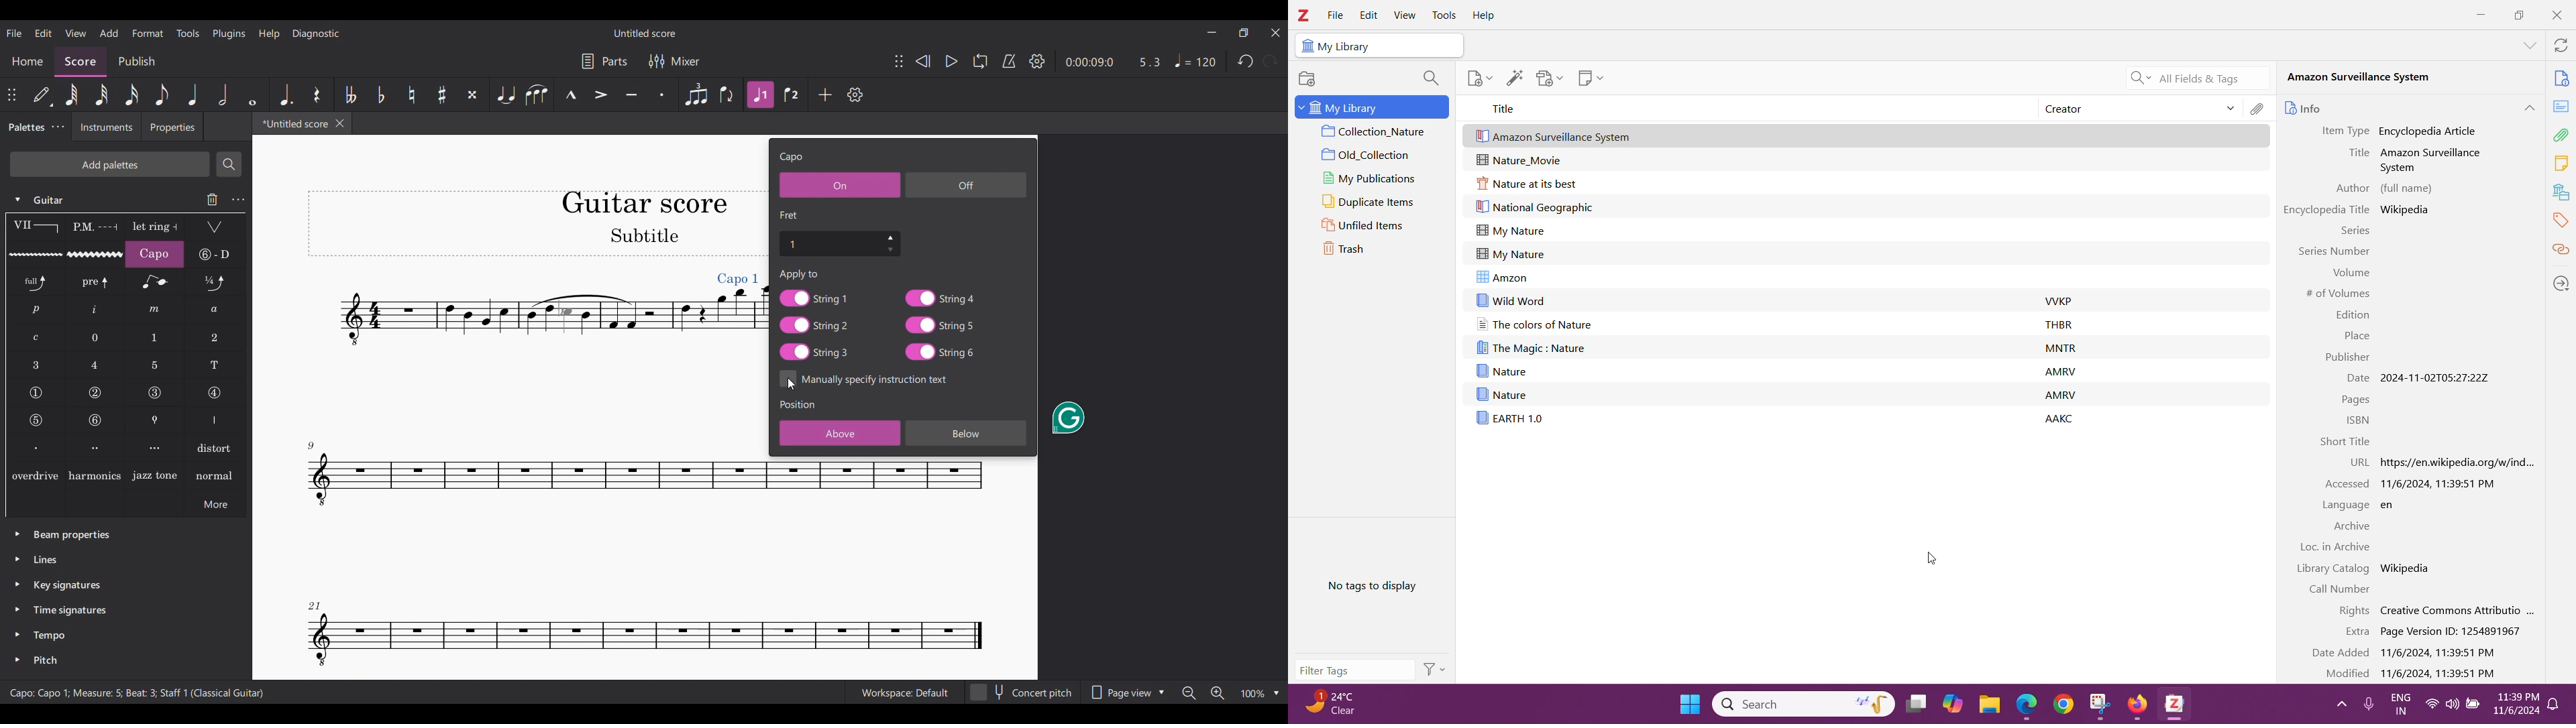  I want to click on Guitar, so click(52, 200).